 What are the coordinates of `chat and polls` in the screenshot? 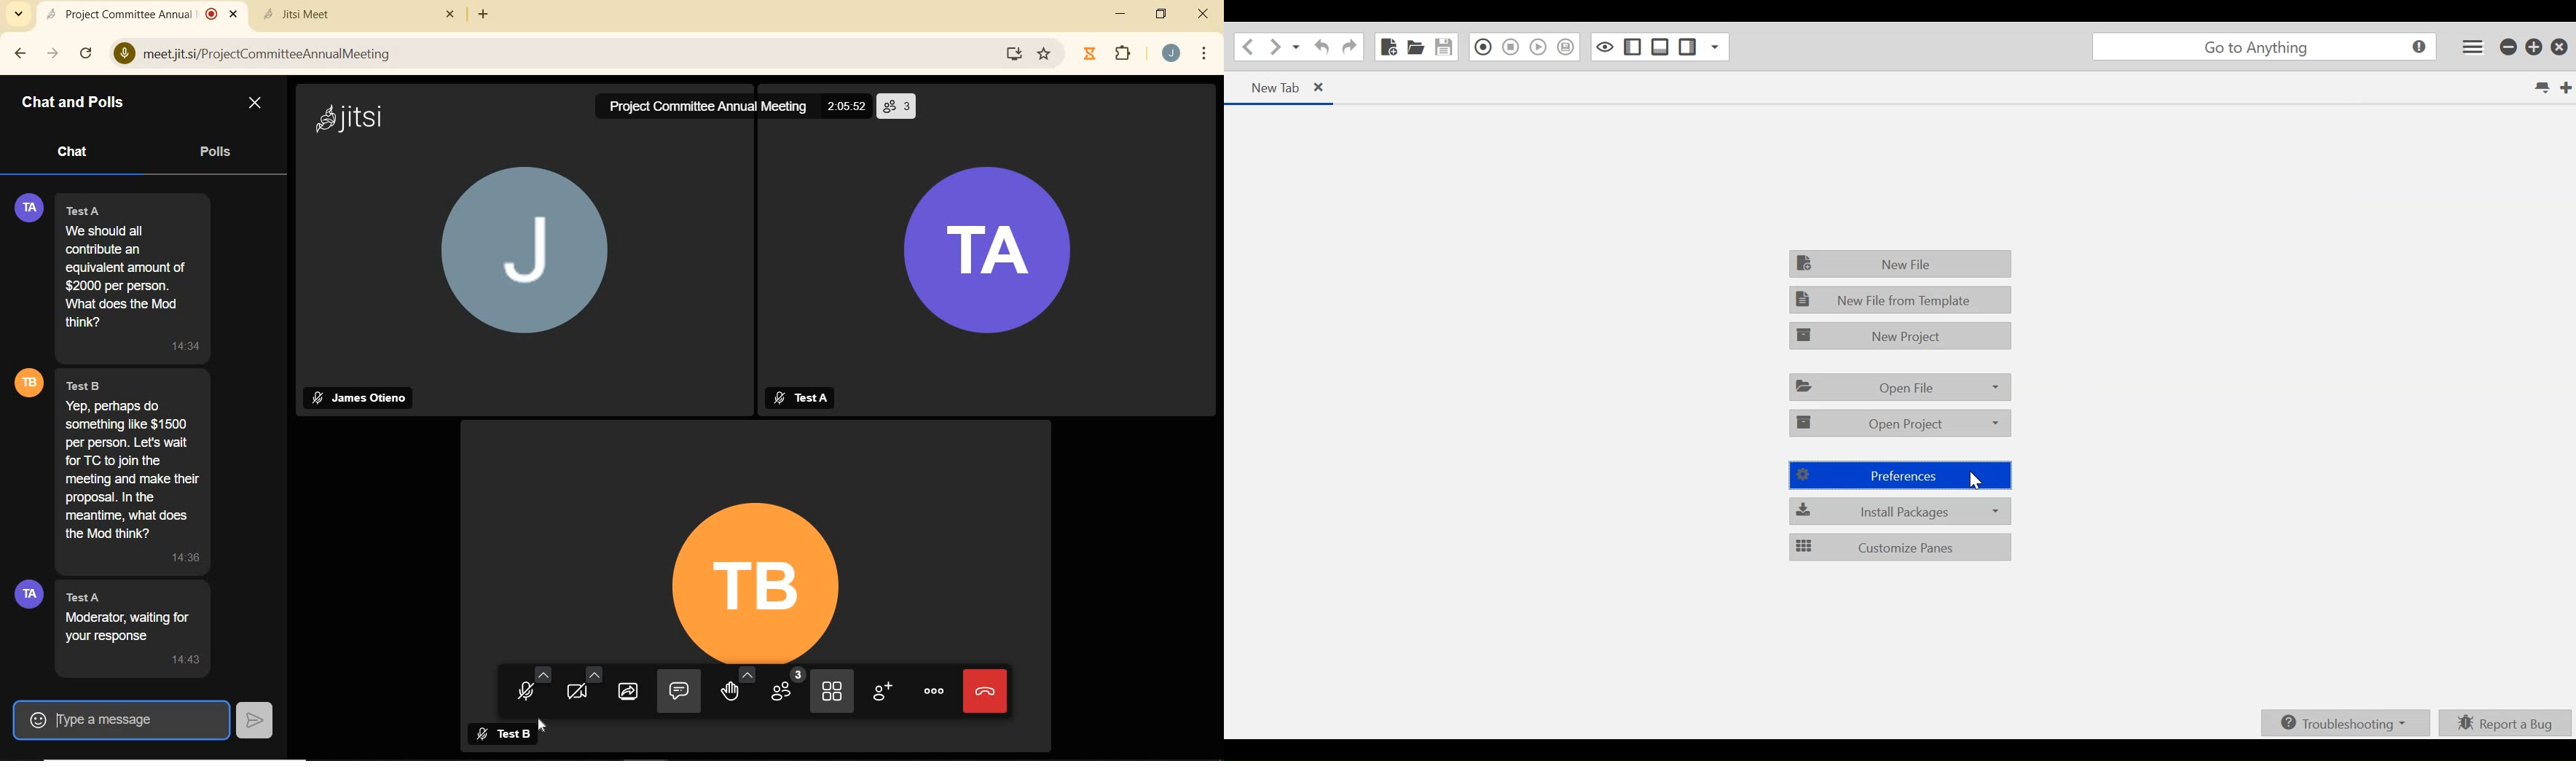 It's located at (74, 103).